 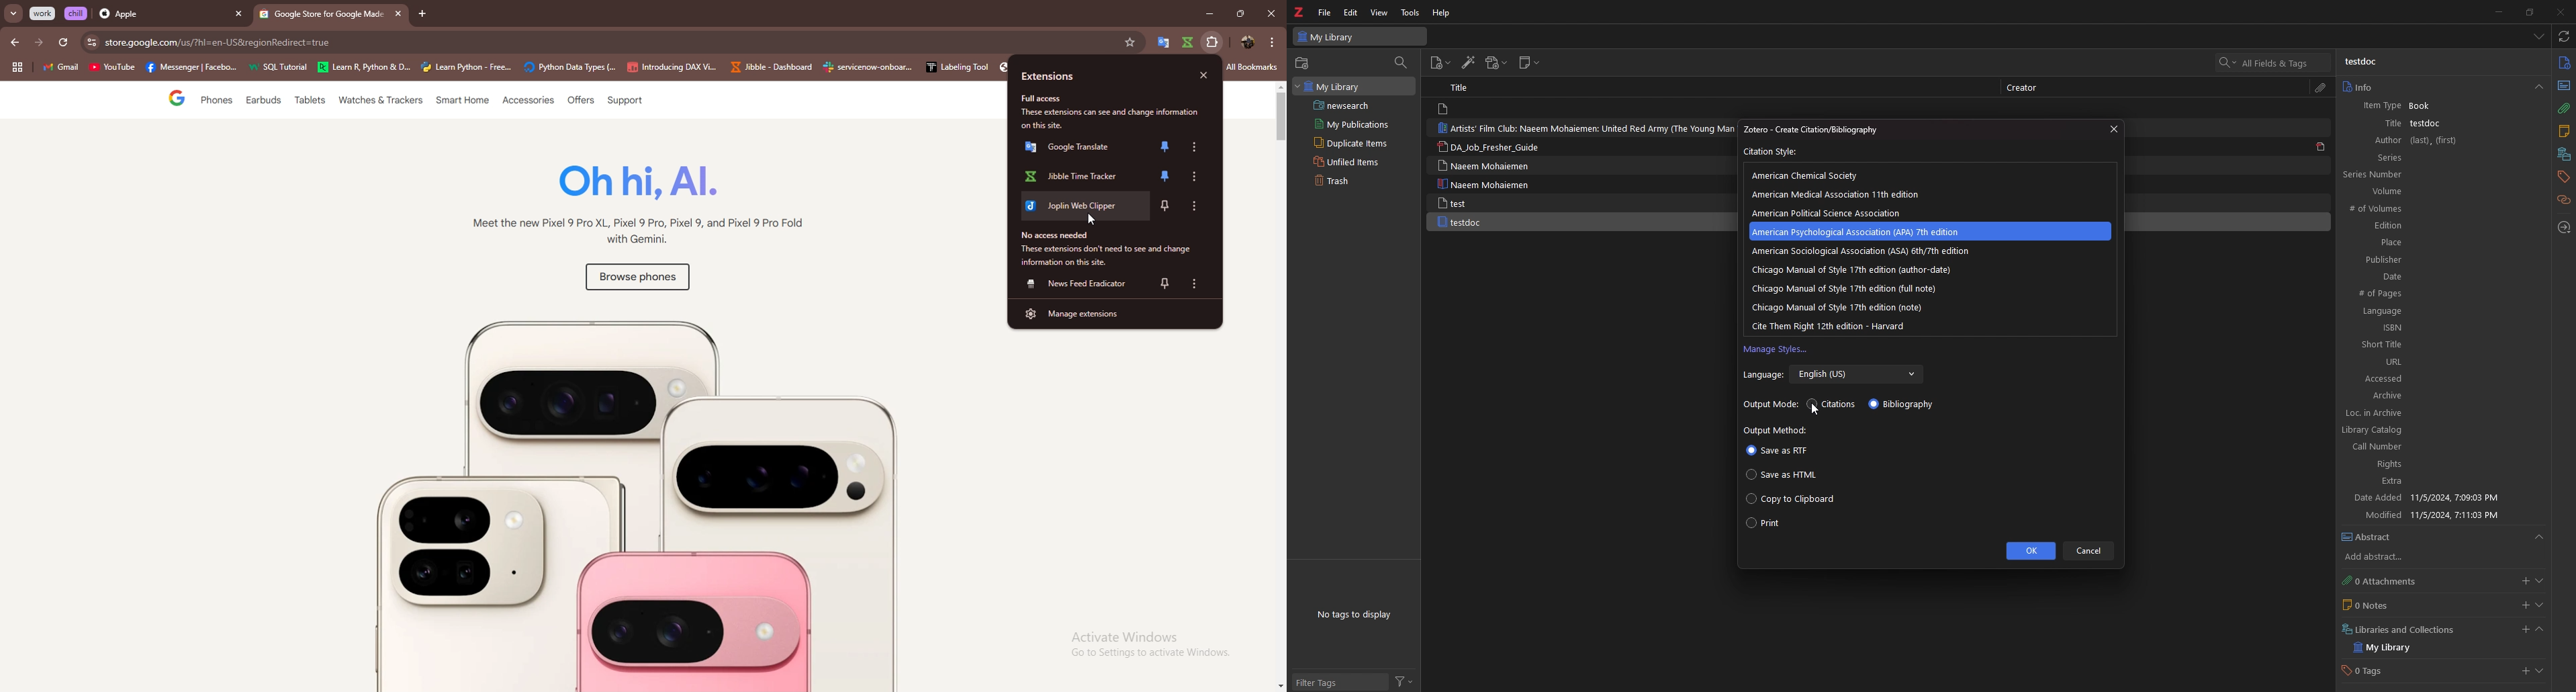 I want to click on my library, so click(x=1352, y=85).